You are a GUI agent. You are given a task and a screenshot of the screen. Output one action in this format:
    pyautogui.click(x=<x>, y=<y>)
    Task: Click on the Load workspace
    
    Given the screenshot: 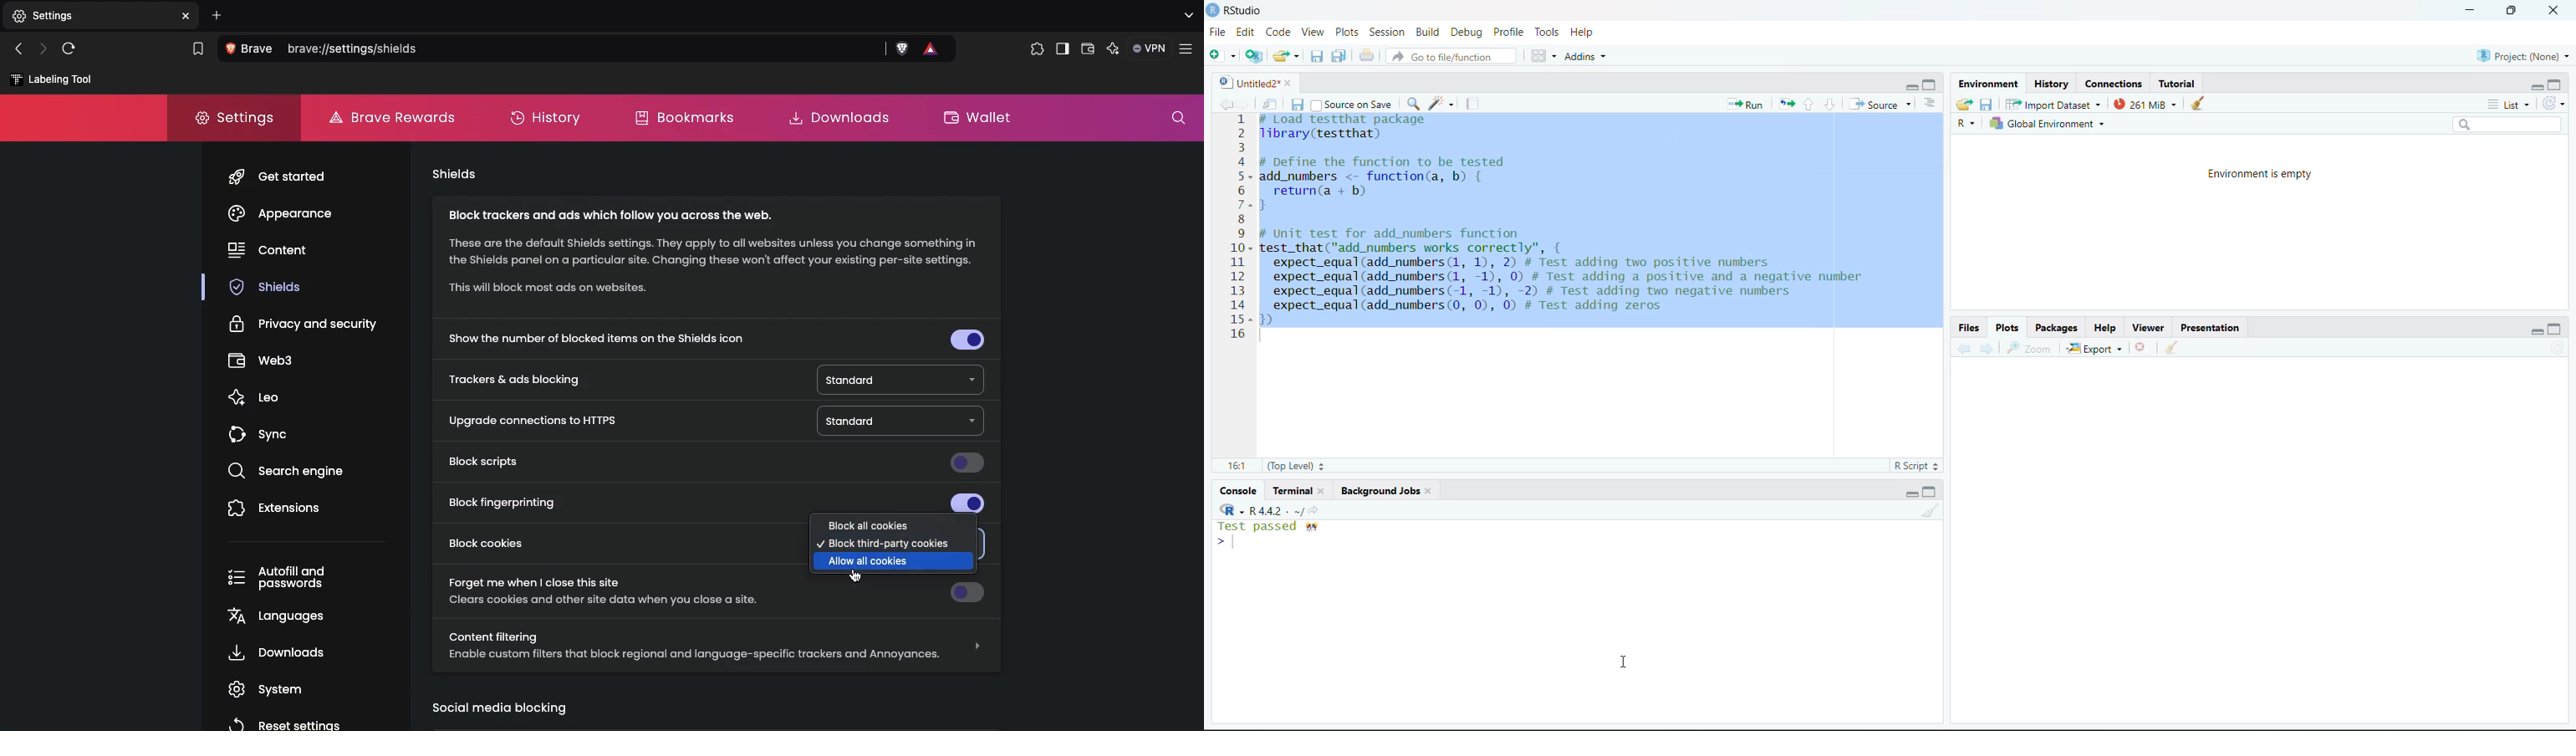 What is the action you would take?
    pyautogui.click(x=1965, y=104)
    